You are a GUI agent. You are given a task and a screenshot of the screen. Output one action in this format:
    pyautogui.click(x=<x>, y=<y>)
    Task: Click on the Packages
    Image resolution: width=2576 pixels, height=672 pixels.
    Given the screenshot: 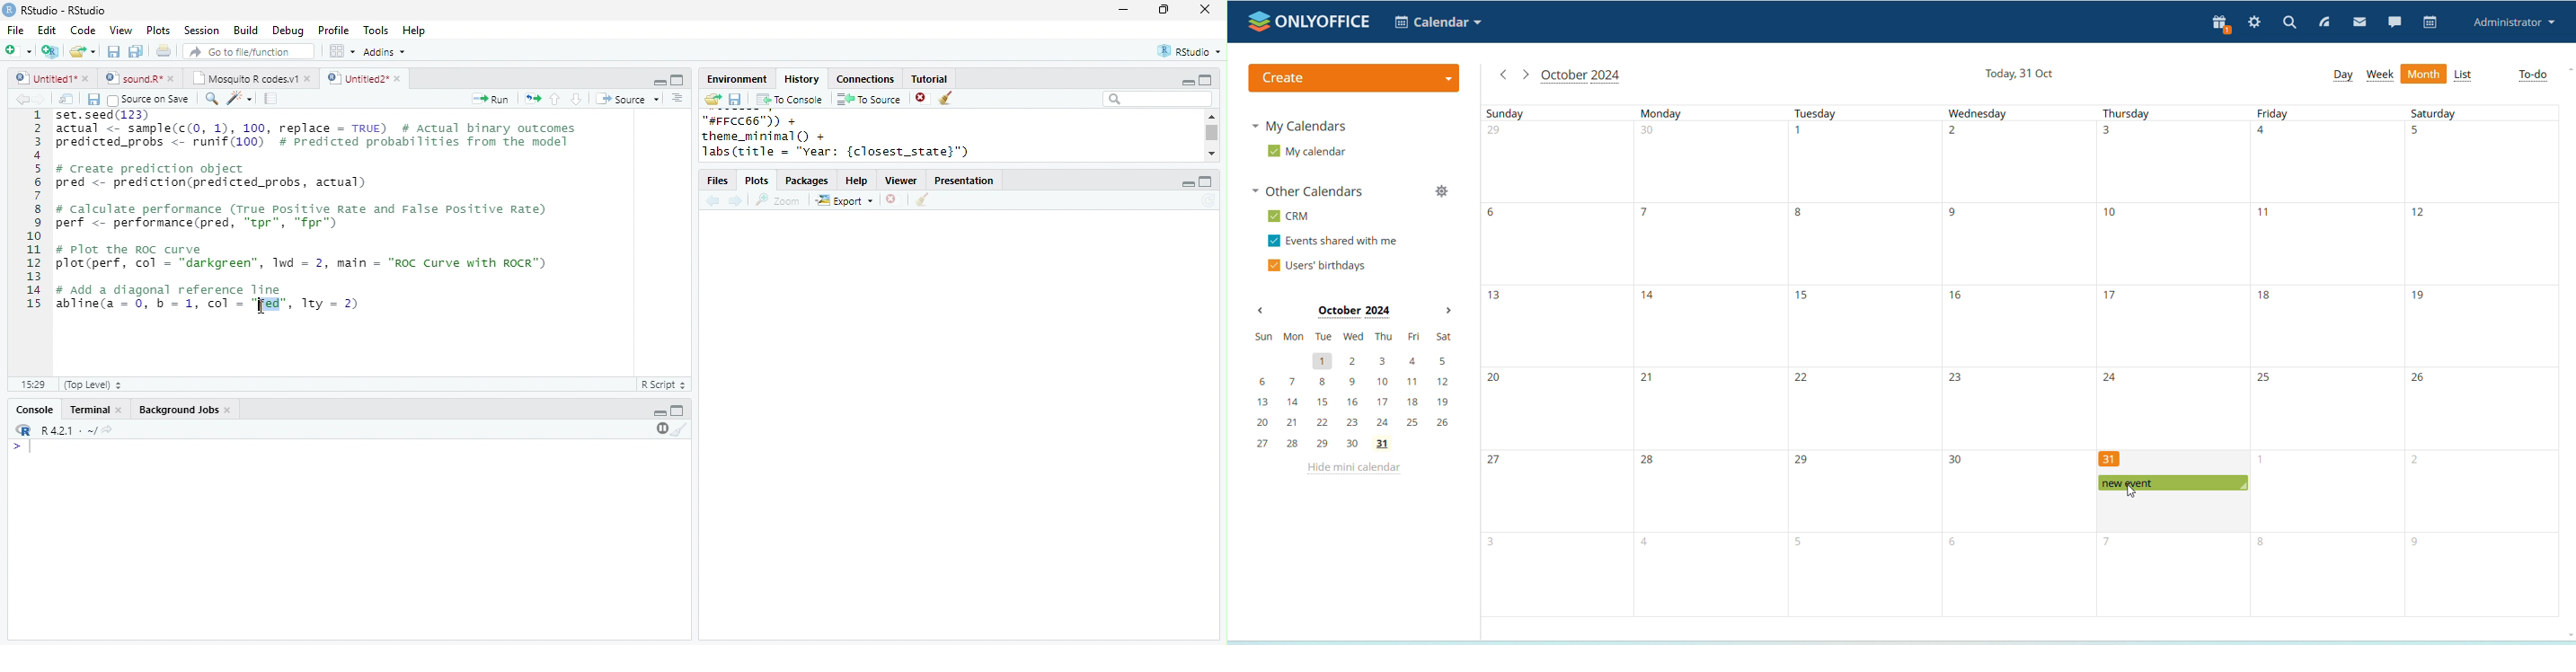 What is the action you would take?
    pyautogui.click(x=807, y=181)
    